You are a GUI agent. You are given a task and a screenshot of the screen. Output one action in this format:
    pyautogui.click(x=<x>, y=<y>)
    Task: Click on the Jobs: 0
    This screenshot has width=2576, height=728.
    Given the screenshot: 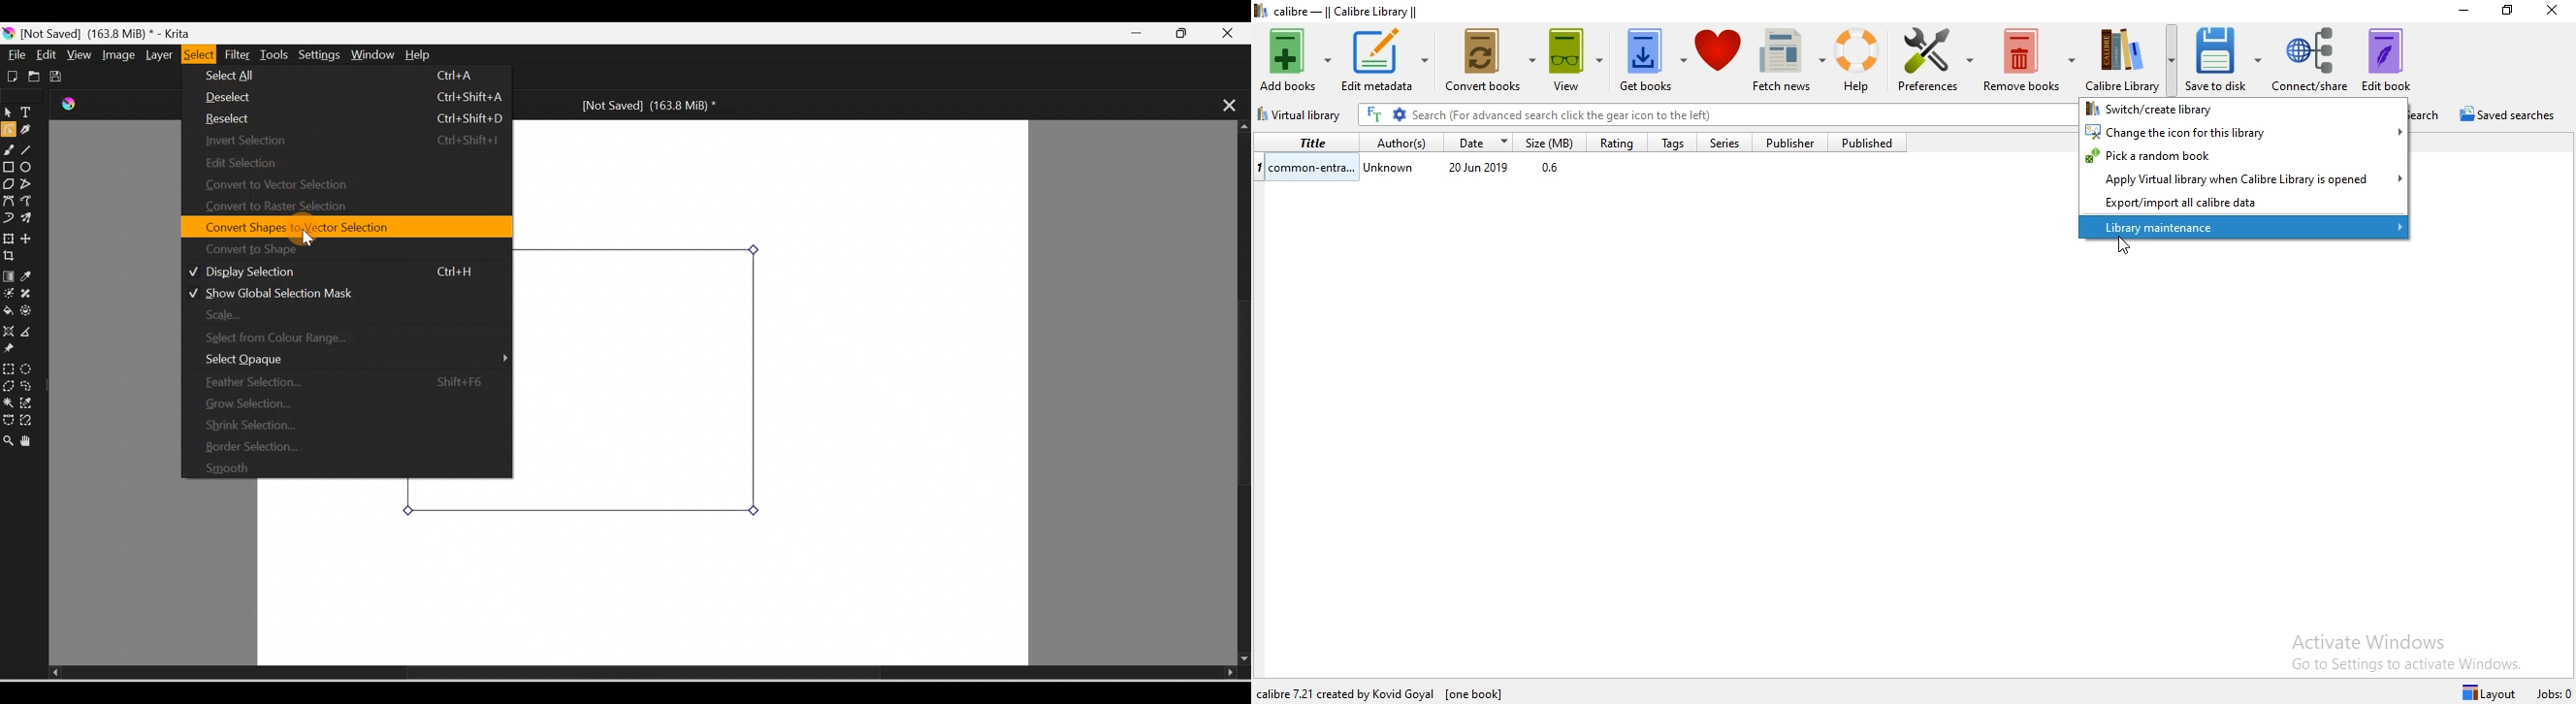 What is the action you would take?
    pyautogui.click(x=2555, y=694)
    